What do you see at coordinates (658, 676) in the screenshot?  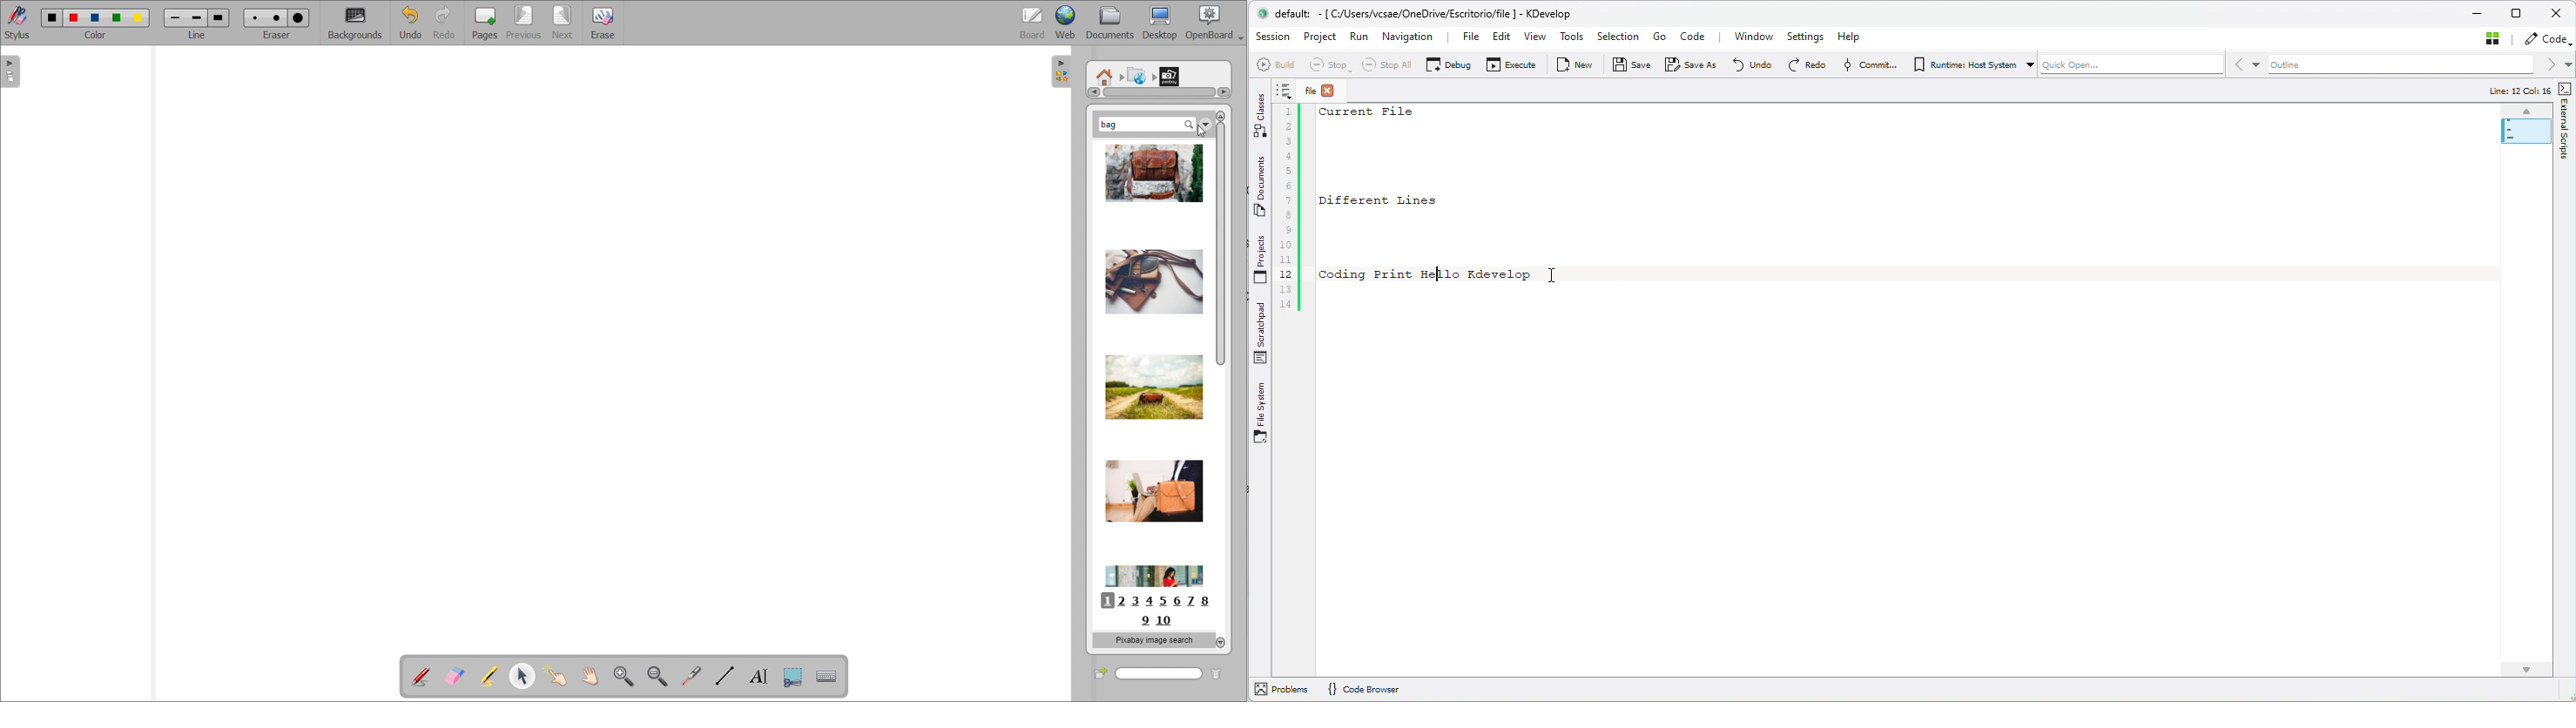 I see `zoom out` at bounding box center [658, 676].